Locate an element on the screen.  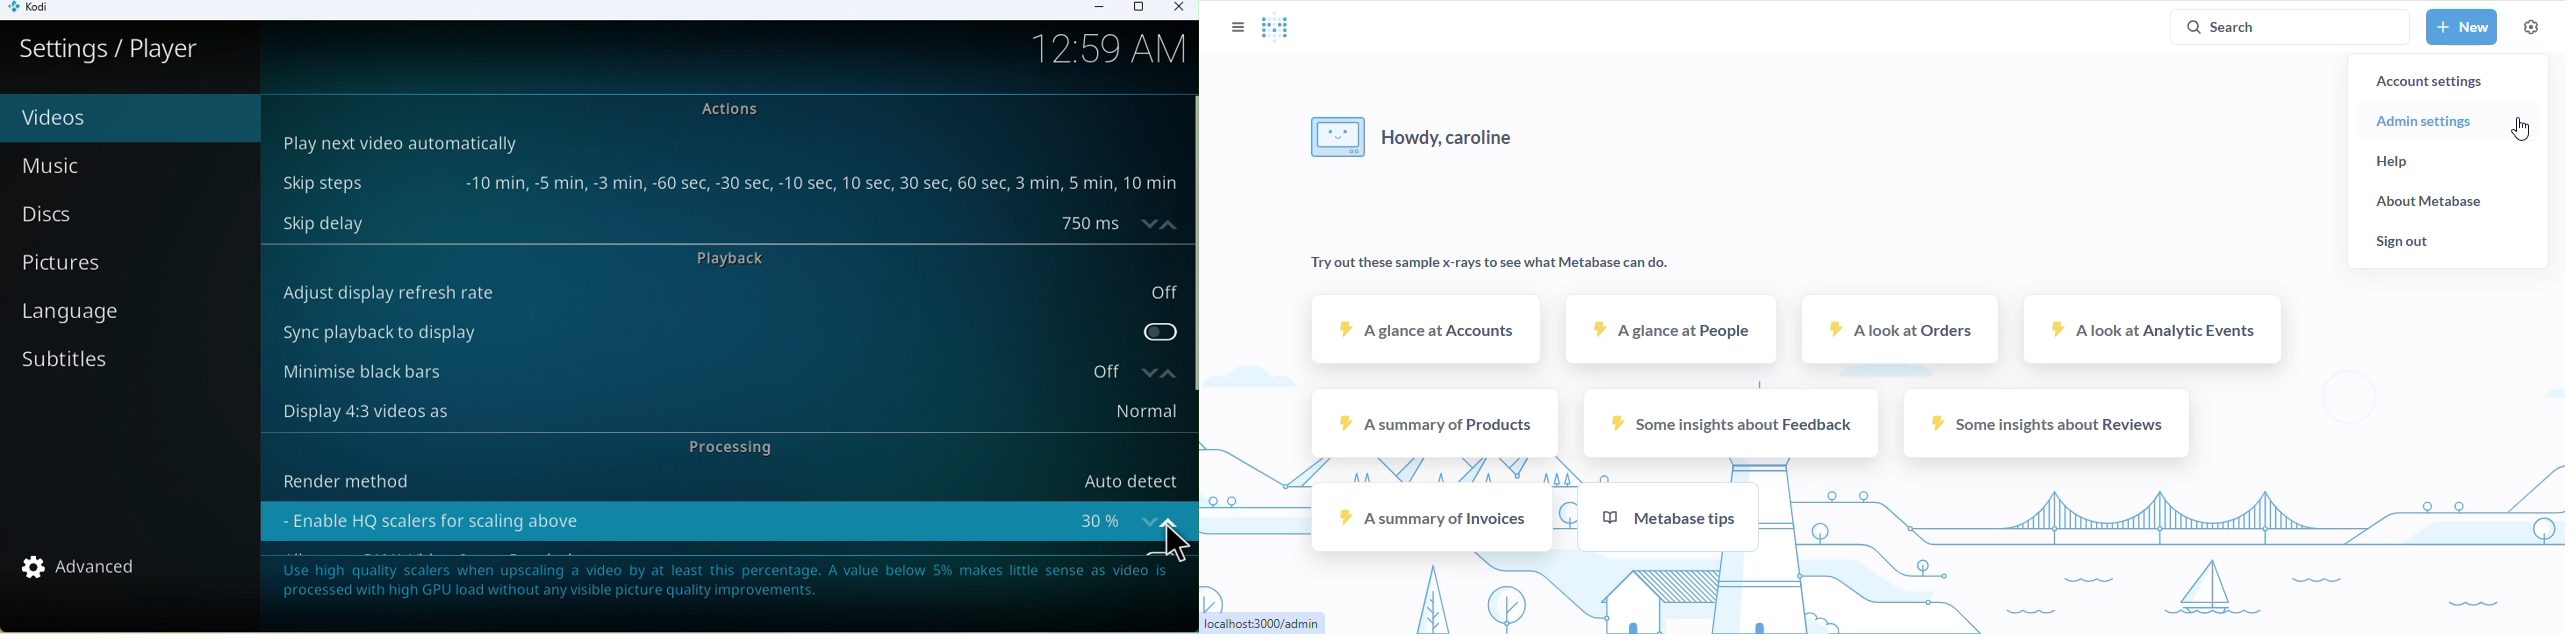
Note is located at coordinates (722, 588).